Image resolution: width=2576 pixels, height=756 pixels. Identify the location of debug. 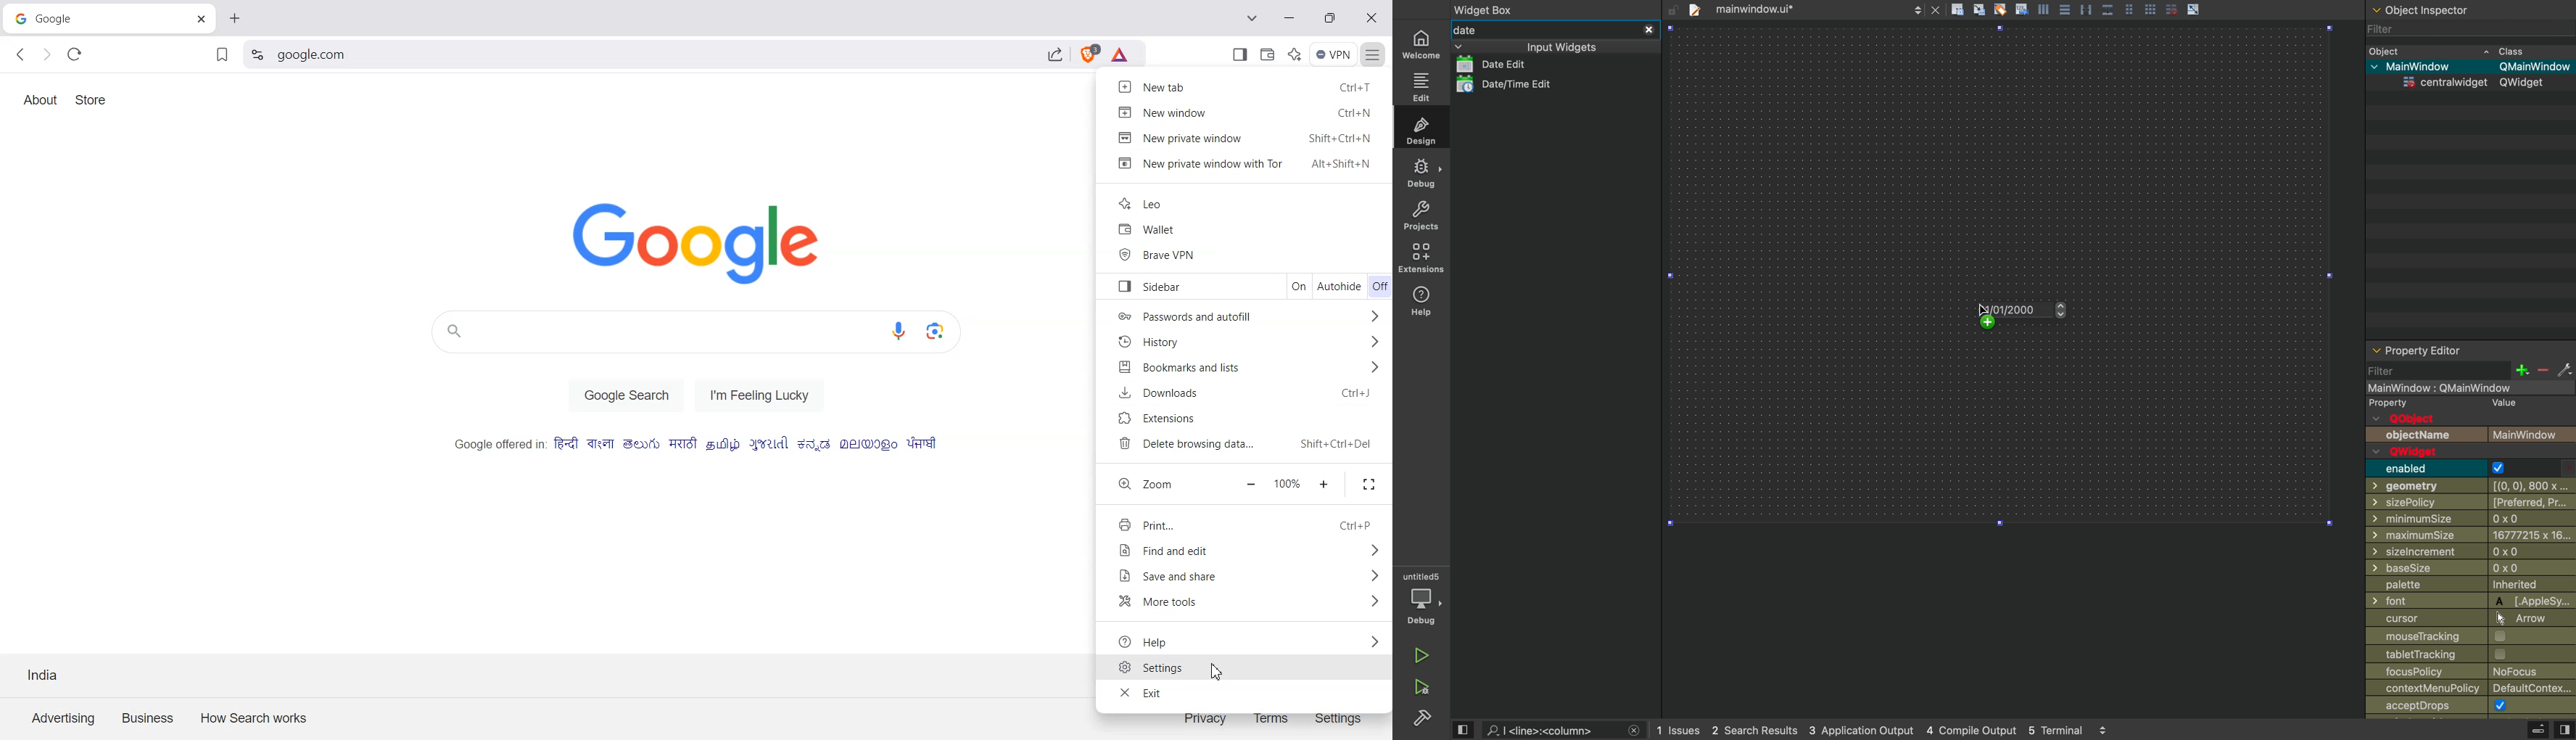
(1422, 598).